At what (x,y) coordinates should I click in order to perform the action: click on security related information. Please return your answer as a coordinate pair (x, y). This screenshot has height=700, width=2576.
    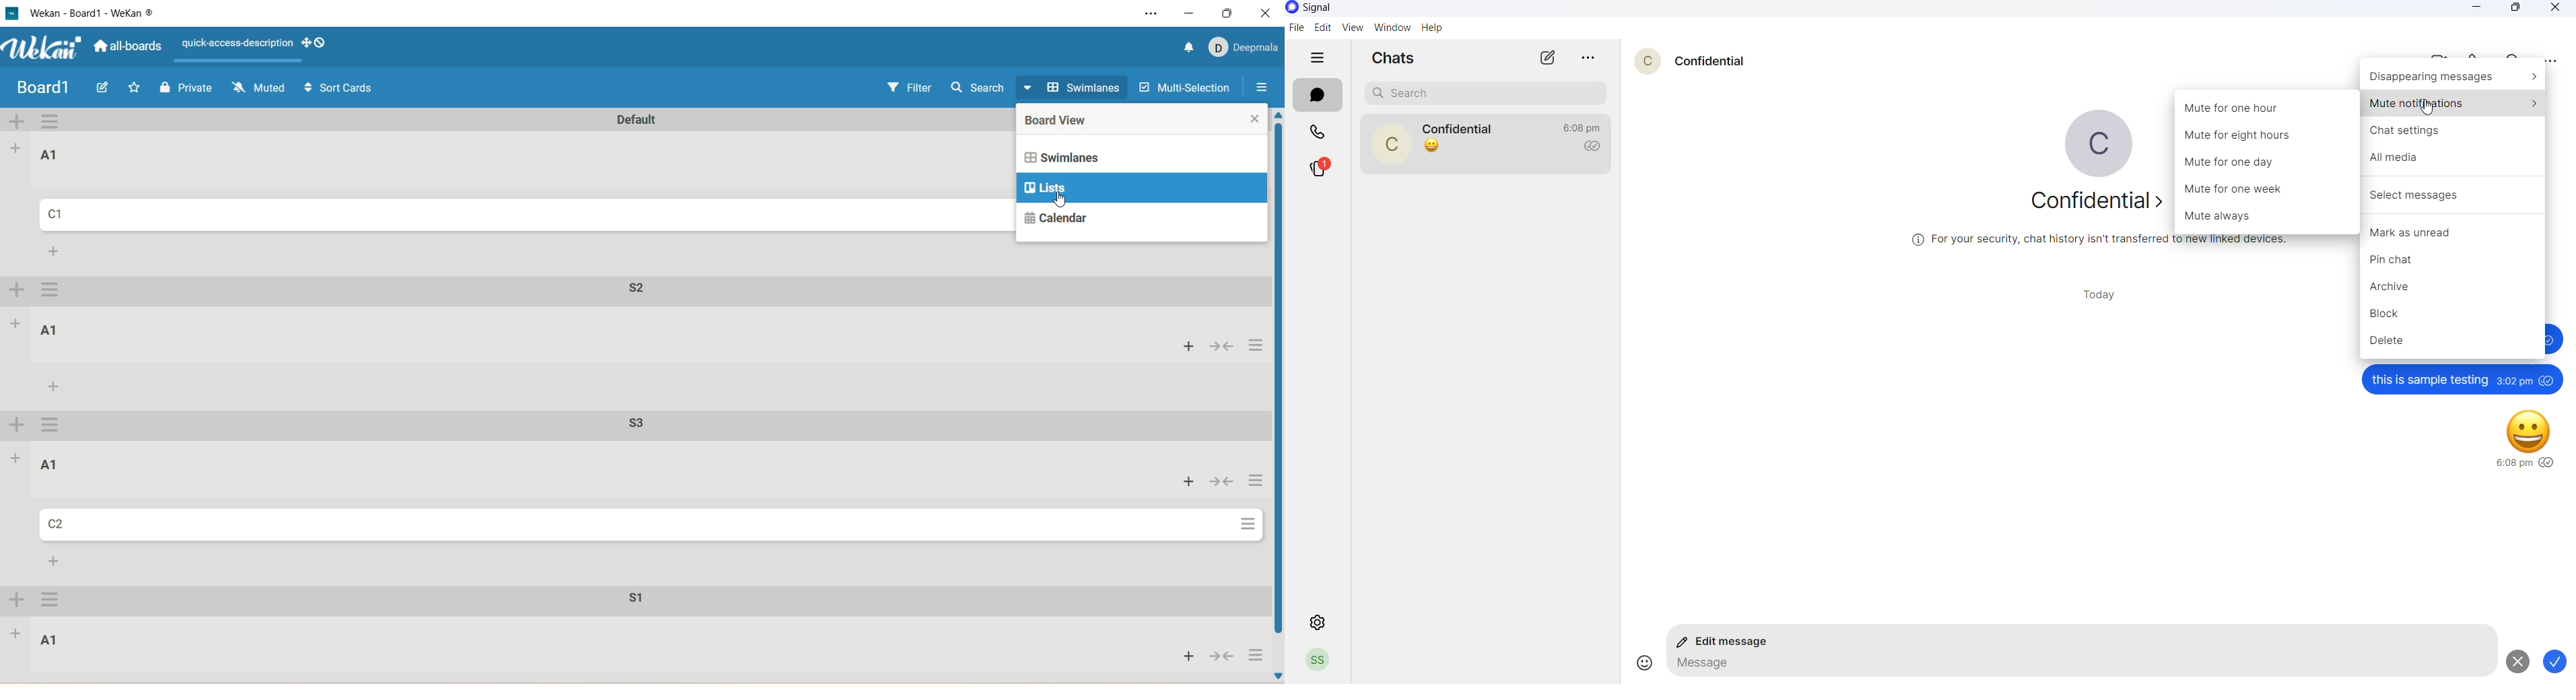
    Looking at the image, I should click on (2102, 240).